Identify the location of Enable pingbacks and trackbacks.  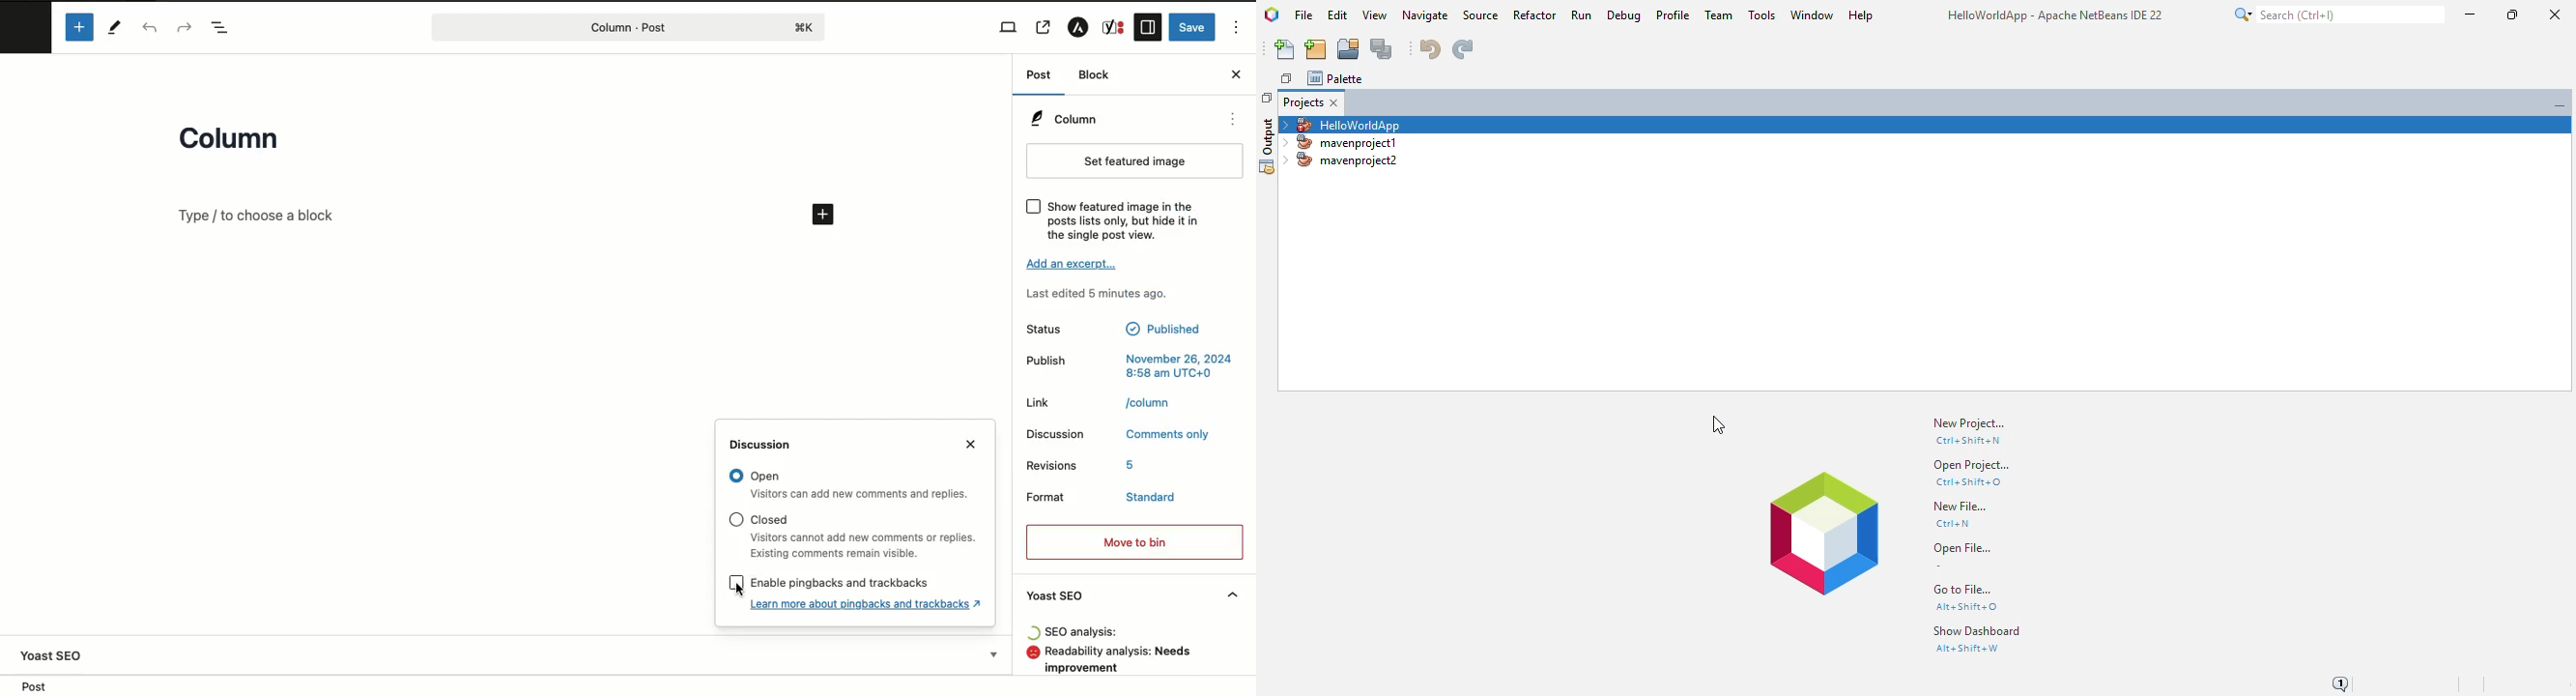
(868, 603).